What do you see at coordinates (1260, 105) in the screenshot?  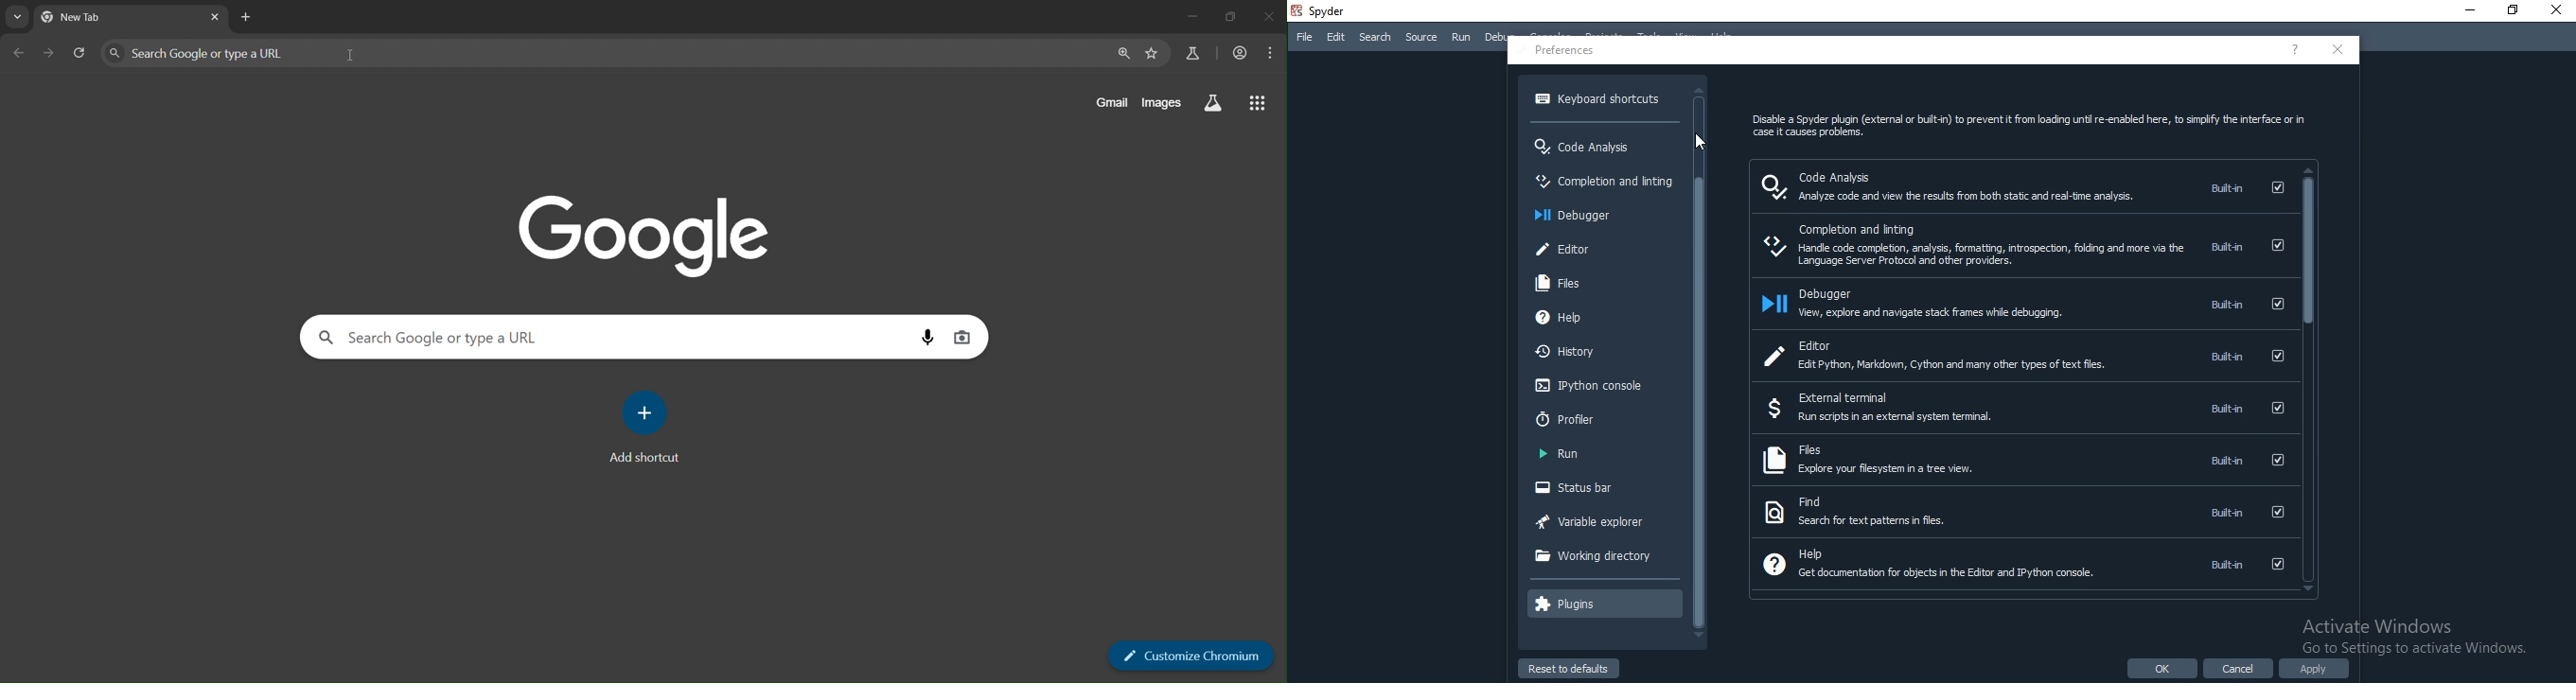 I see `google apps` at bounding box center [1260, 105].